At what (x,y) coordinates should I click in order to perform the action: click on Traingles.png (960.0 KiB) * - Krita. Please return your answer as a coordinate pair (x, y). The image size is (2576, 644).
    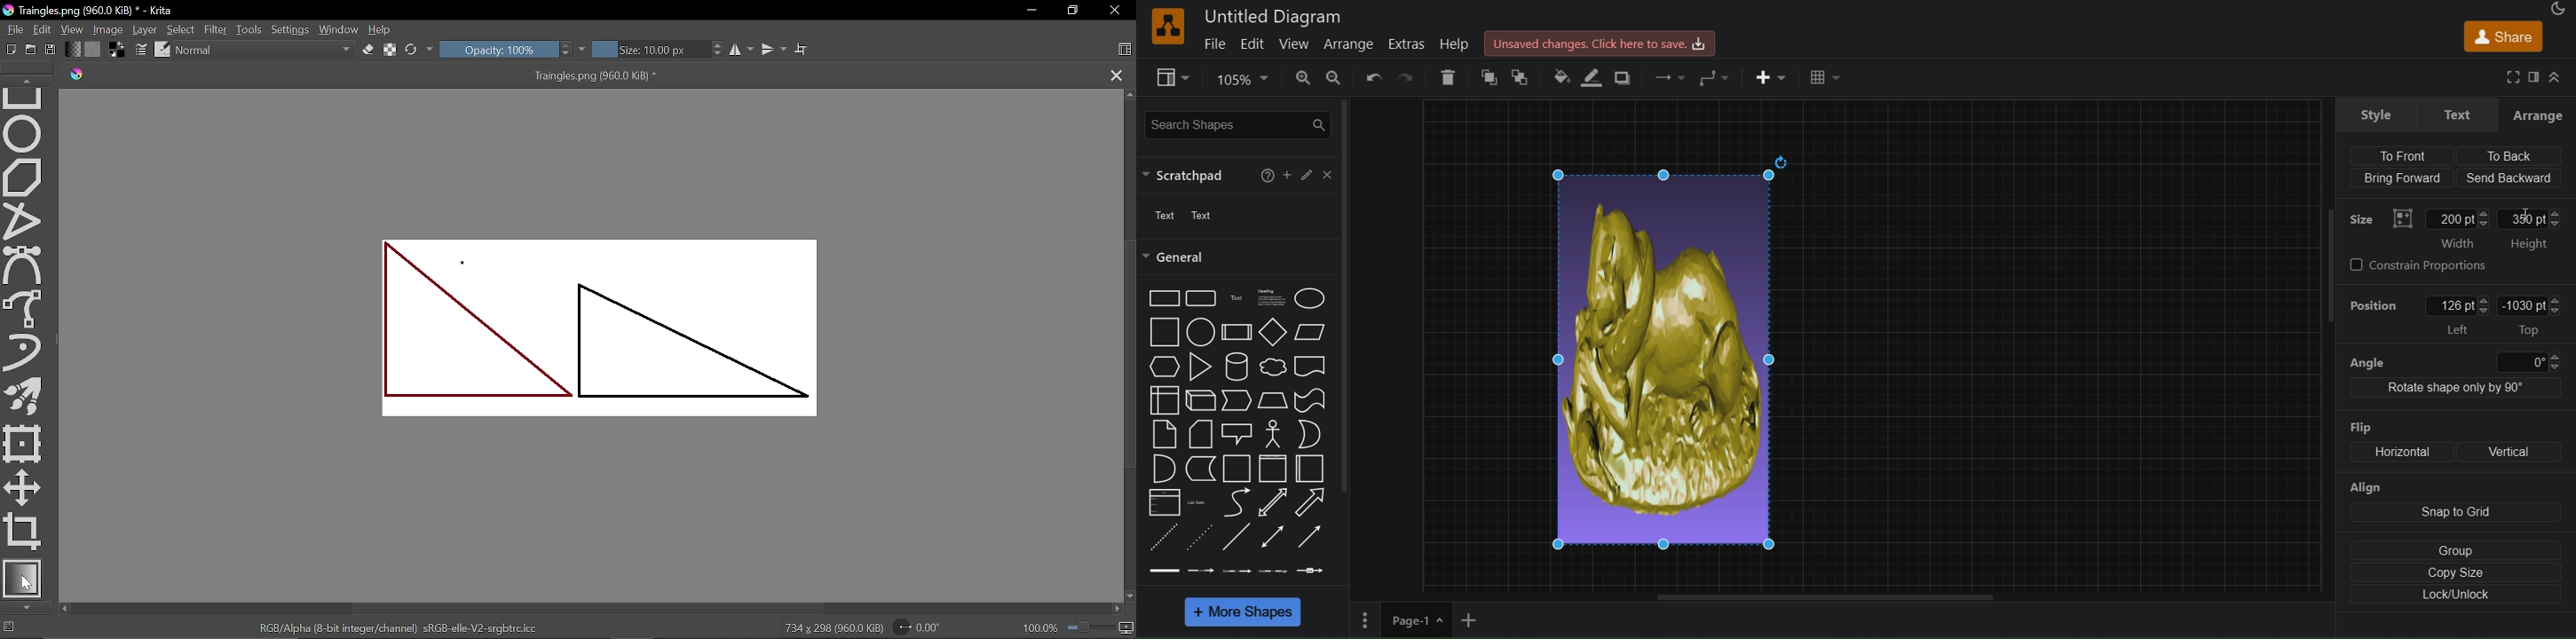
    Looking at the image, I should click on (88, 10).